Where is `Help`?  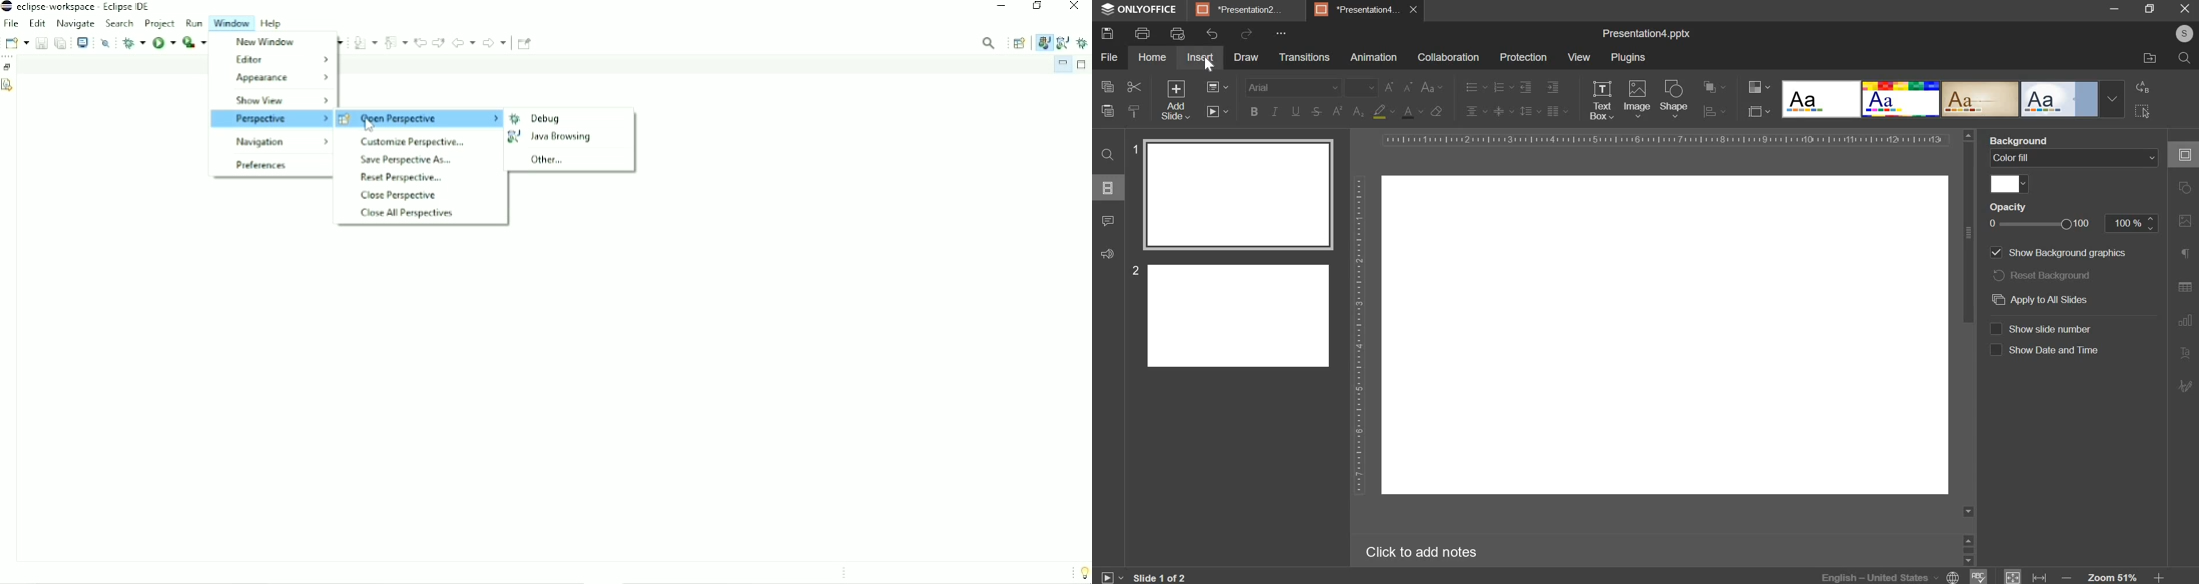 Help is located at coordinates (275, 23).